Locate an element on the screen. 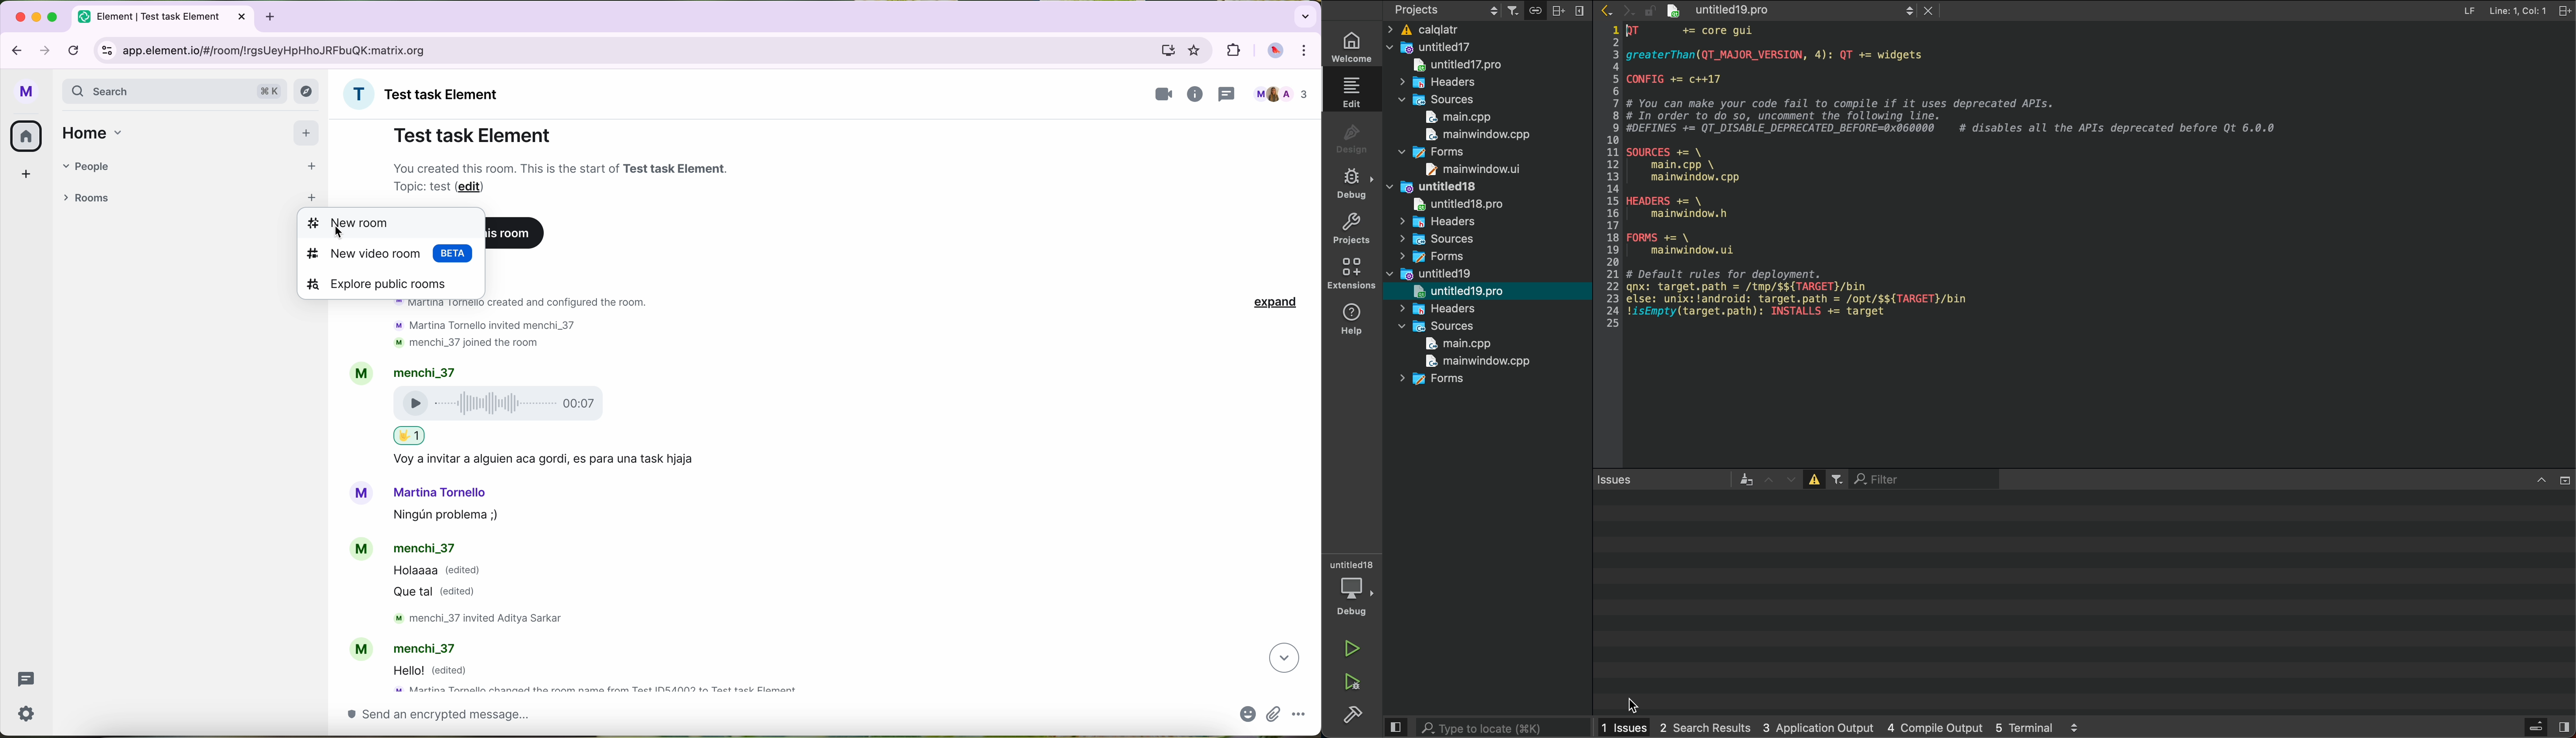 This screenshot has height=756, width=2576. controls is located at coordinates (107, 52).